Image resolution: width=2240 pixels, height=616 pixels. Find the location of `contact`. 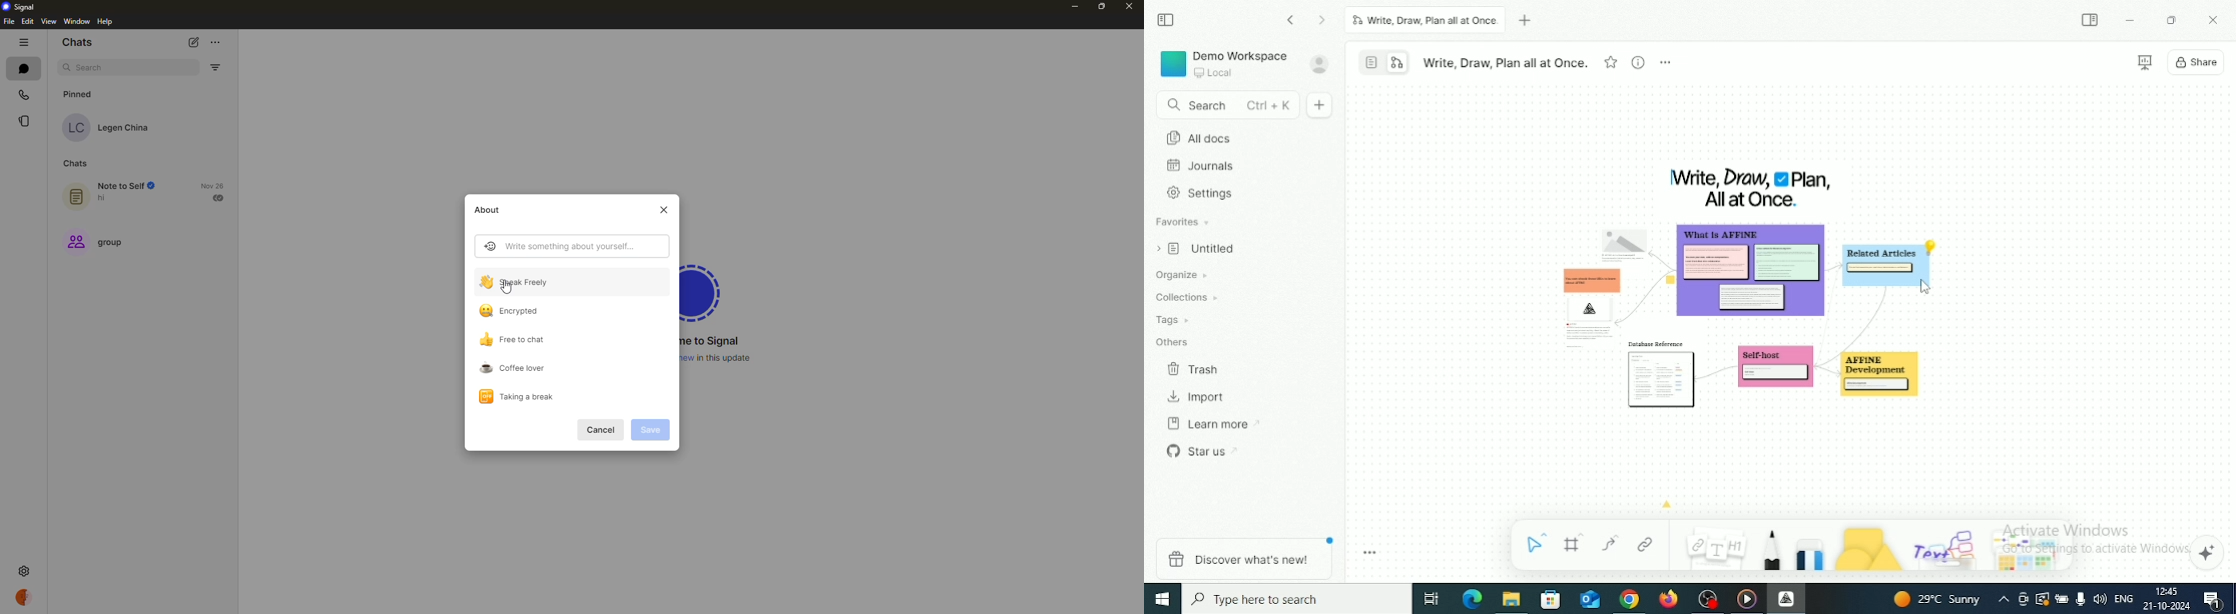

contact is located at coordinates (109, 127).